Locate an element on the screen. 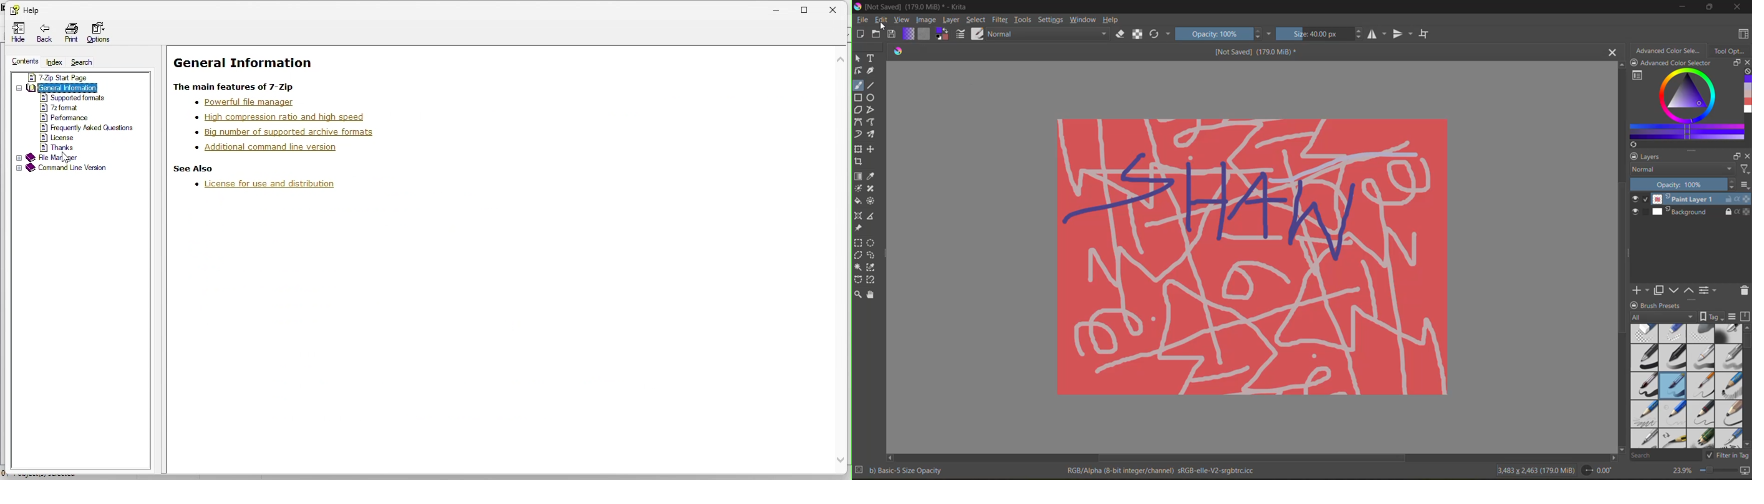  measure the distance tool is located at coordinates (874, 216).